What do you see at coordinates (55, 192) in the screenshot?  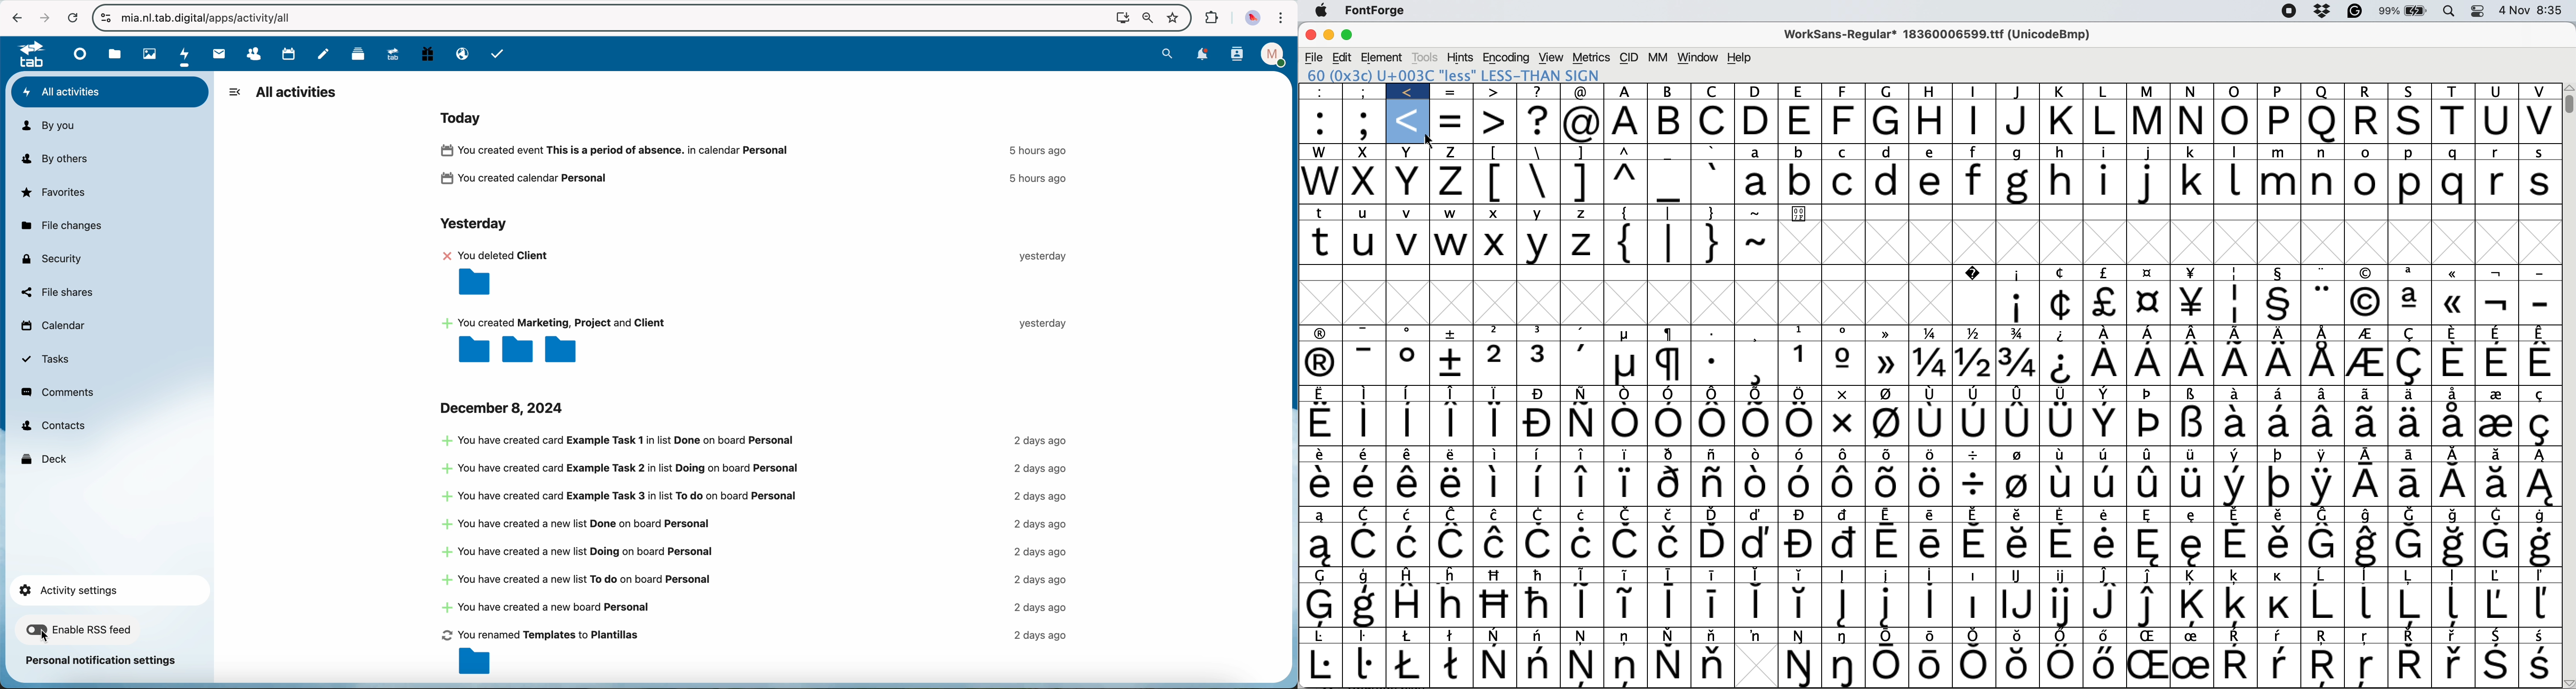 I see `favorites` at bounding box center [55, 192].